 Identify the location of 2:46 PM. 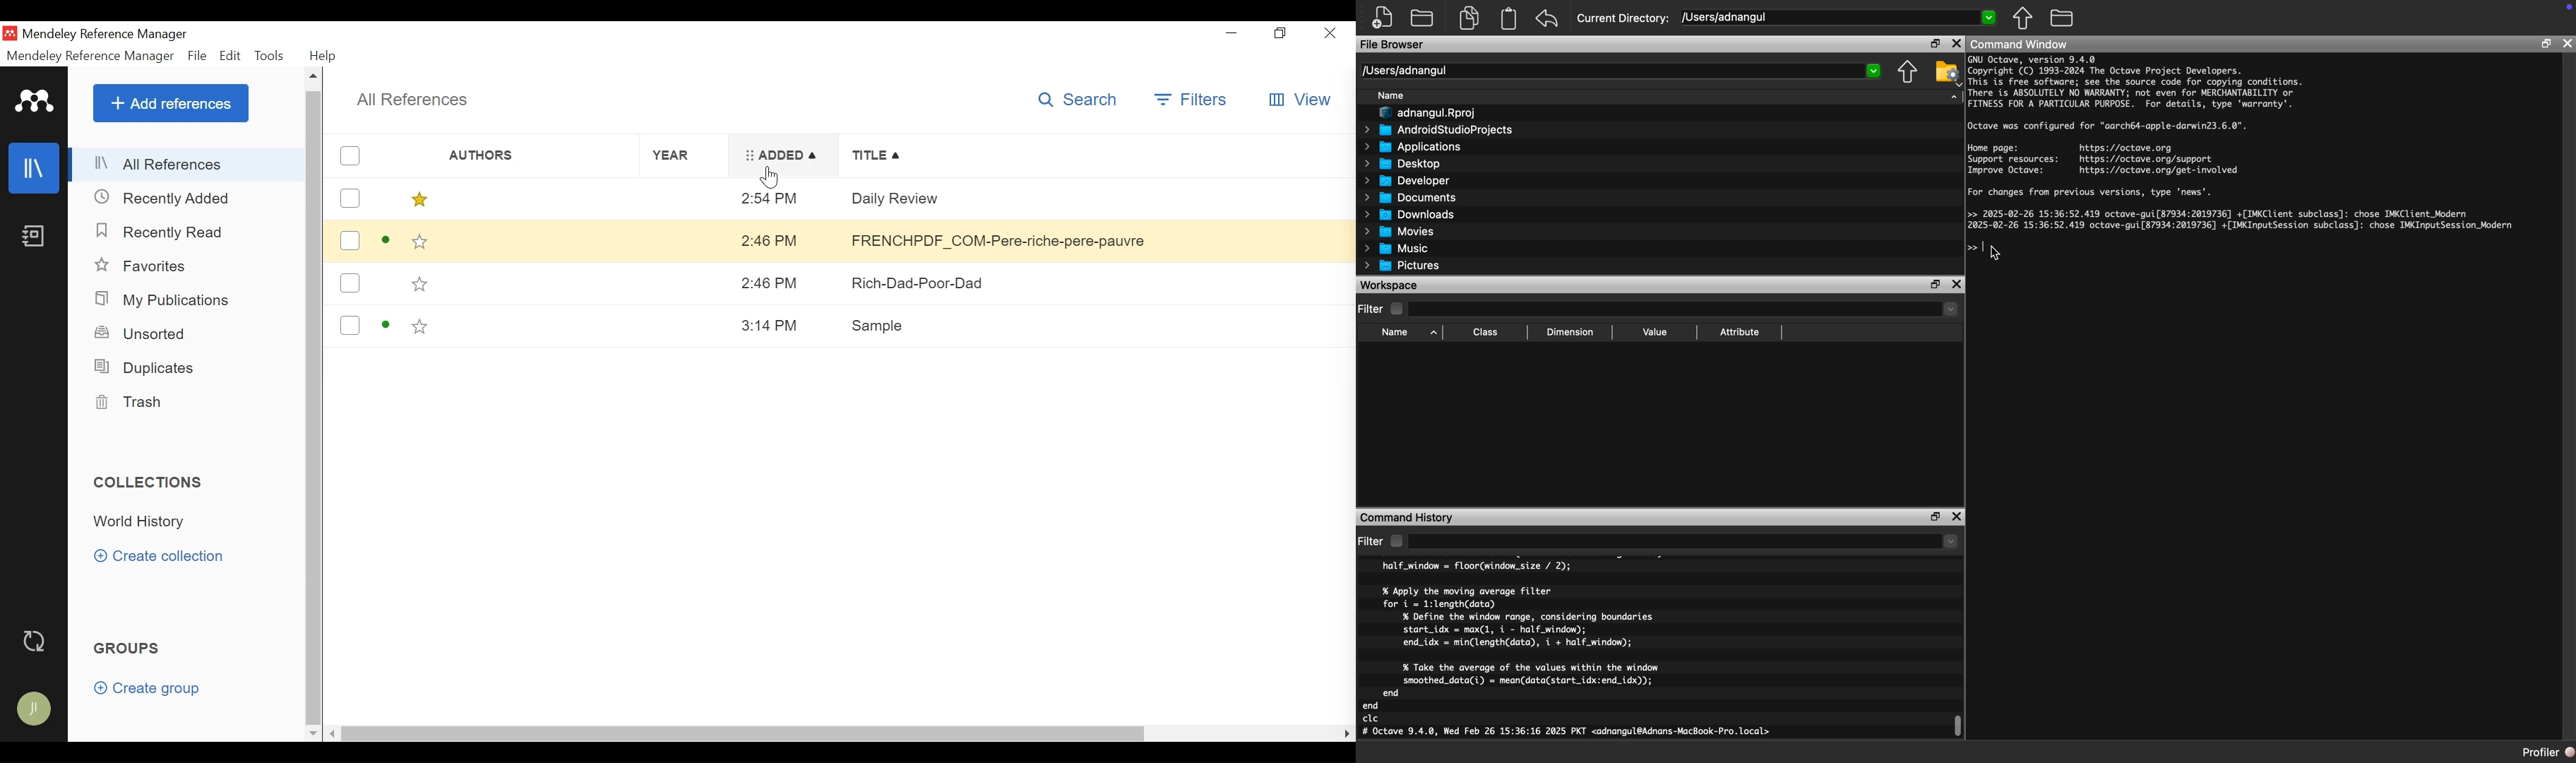
(782, 283).